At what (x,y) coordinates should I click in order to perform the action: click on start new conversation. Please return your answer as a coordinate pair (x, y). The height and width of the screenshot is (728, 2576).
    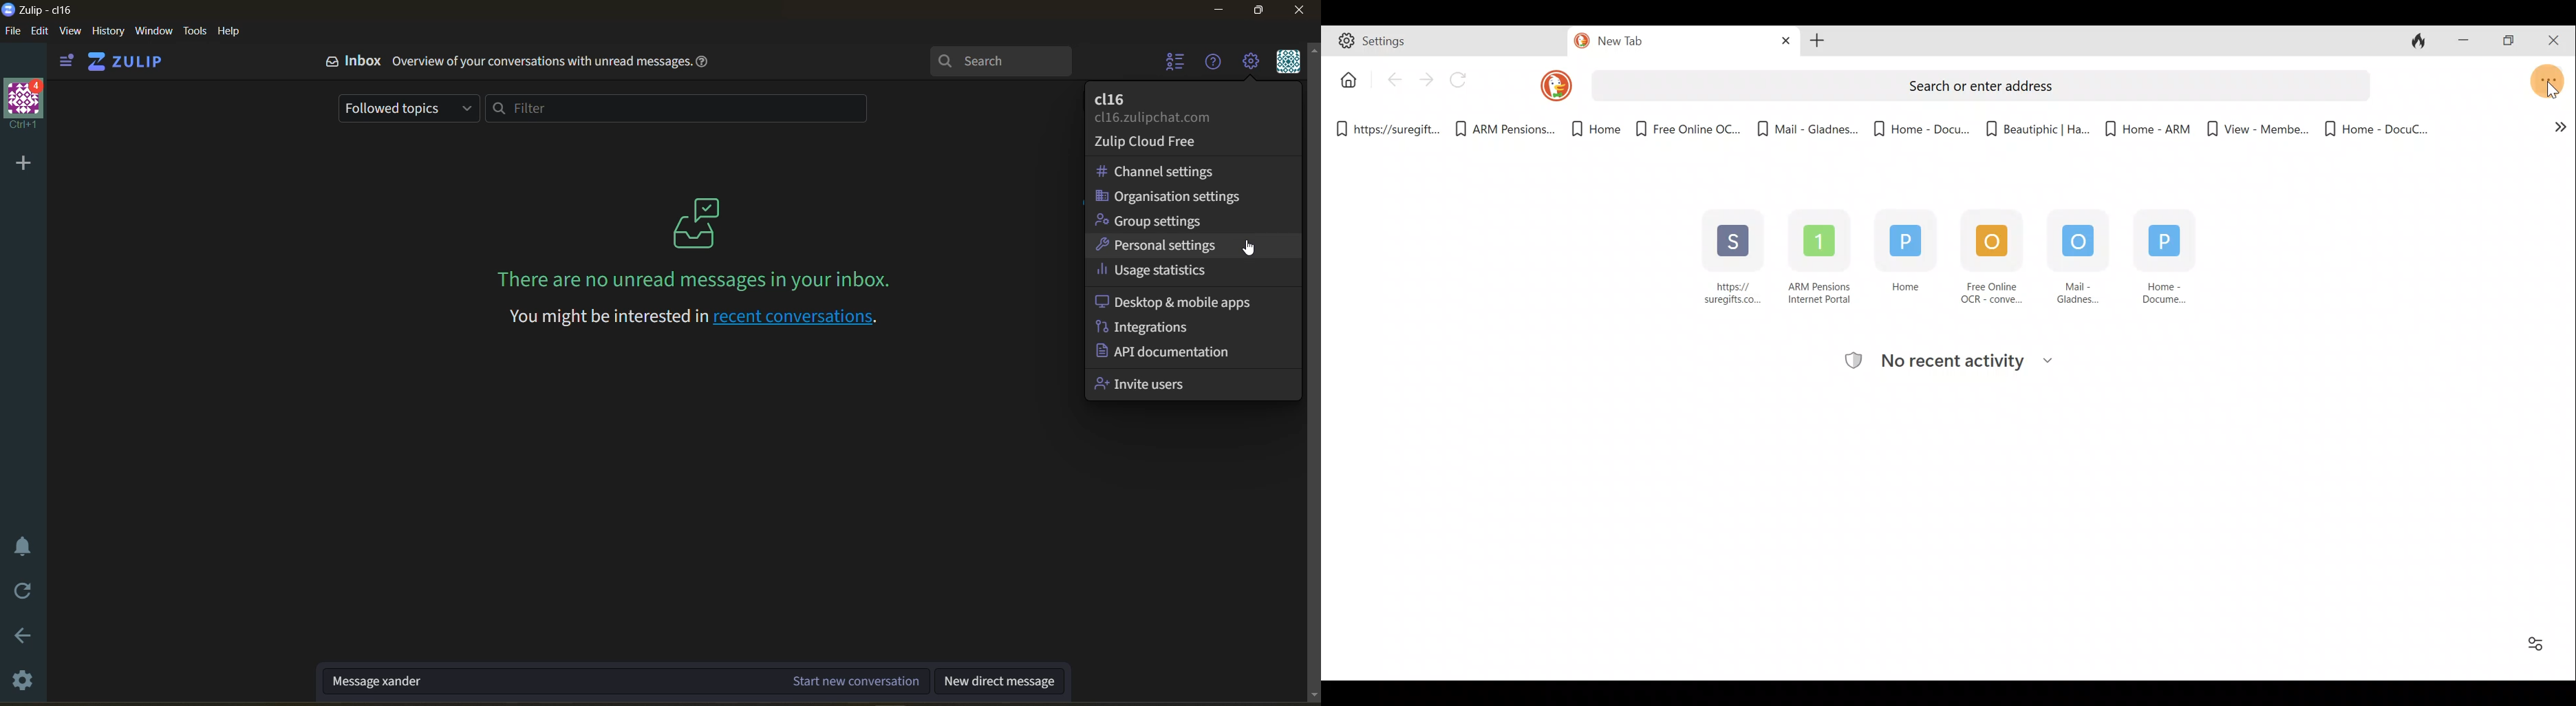
    Looking at the image, I should click on (627, 681).